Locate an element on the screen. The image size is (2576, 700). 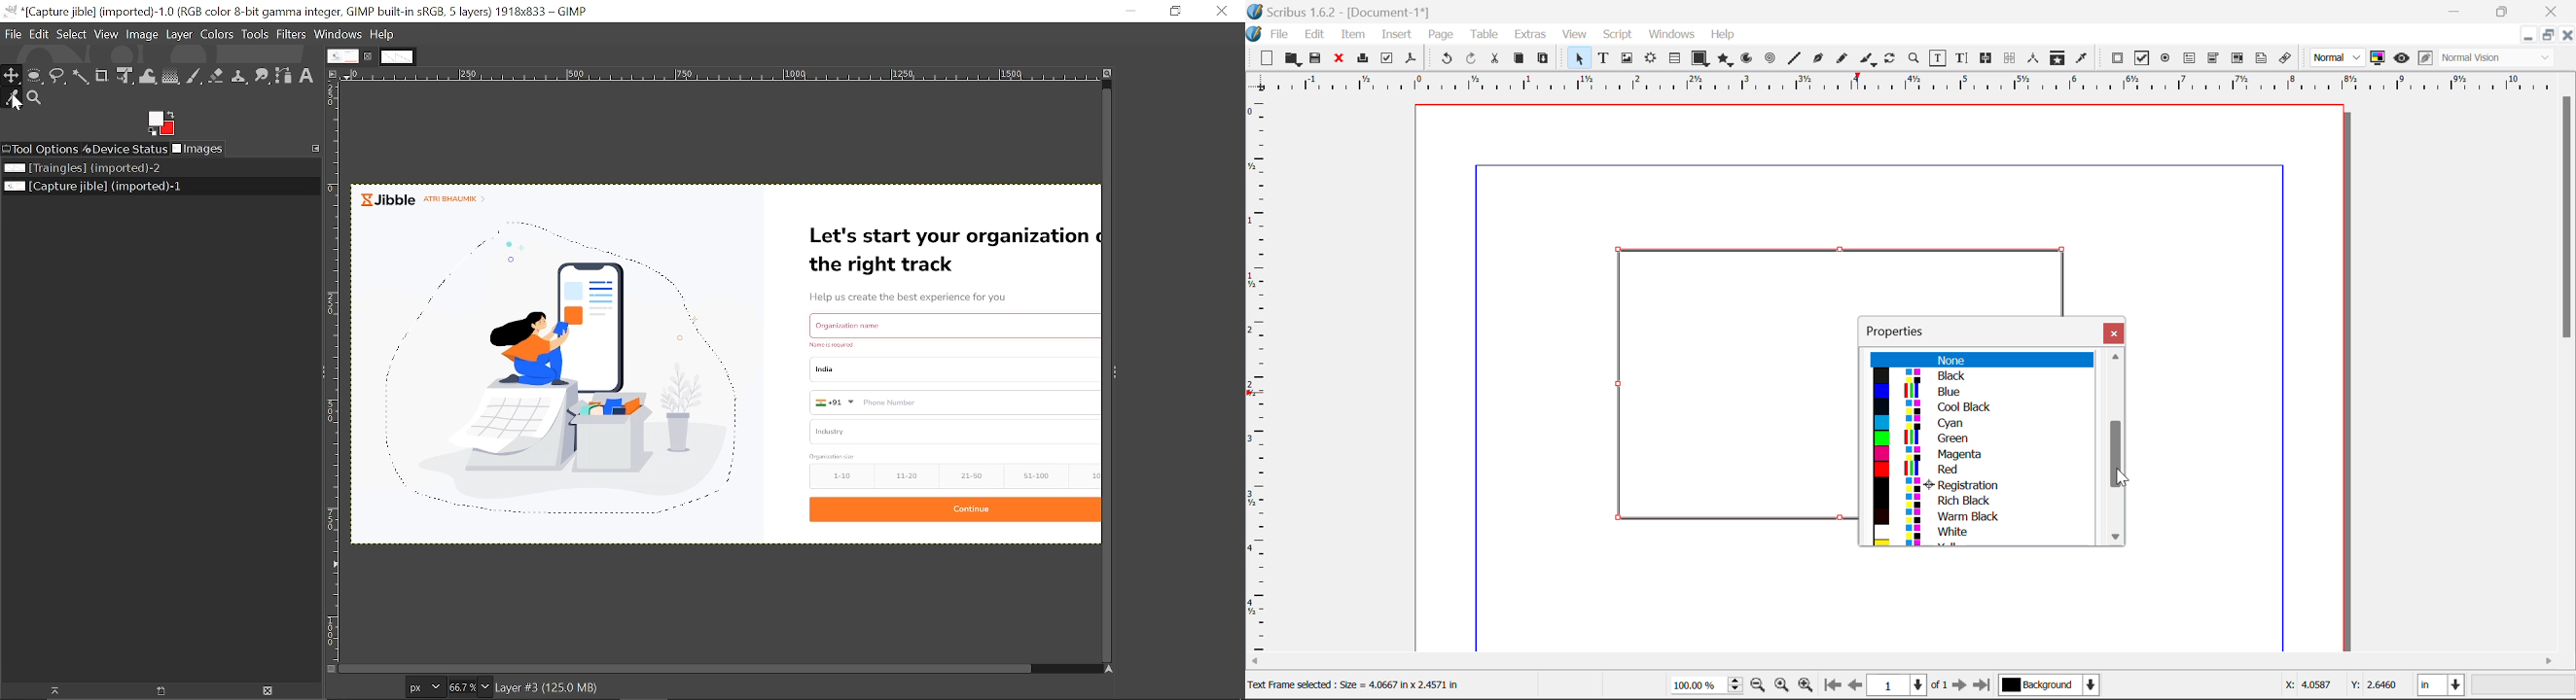
Edit Text With Story Editor is located at coordinates (1962, 59).